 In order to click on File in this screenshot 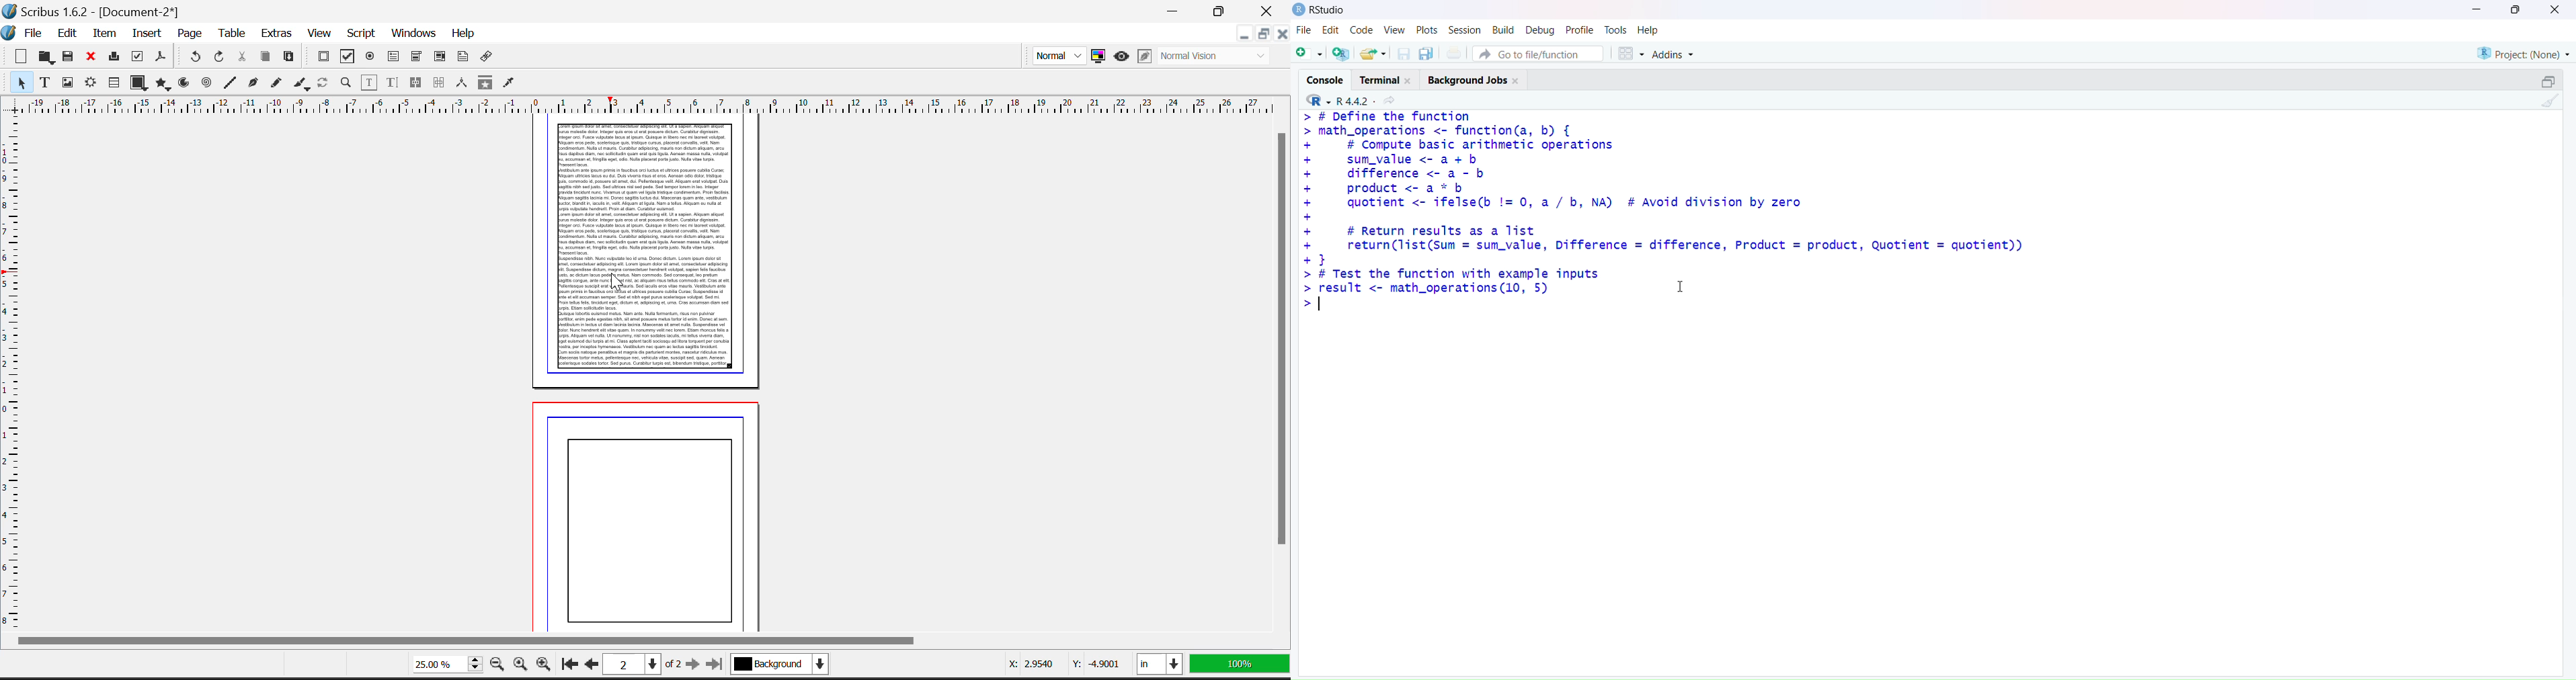, I will do `click(1302, 31)`.